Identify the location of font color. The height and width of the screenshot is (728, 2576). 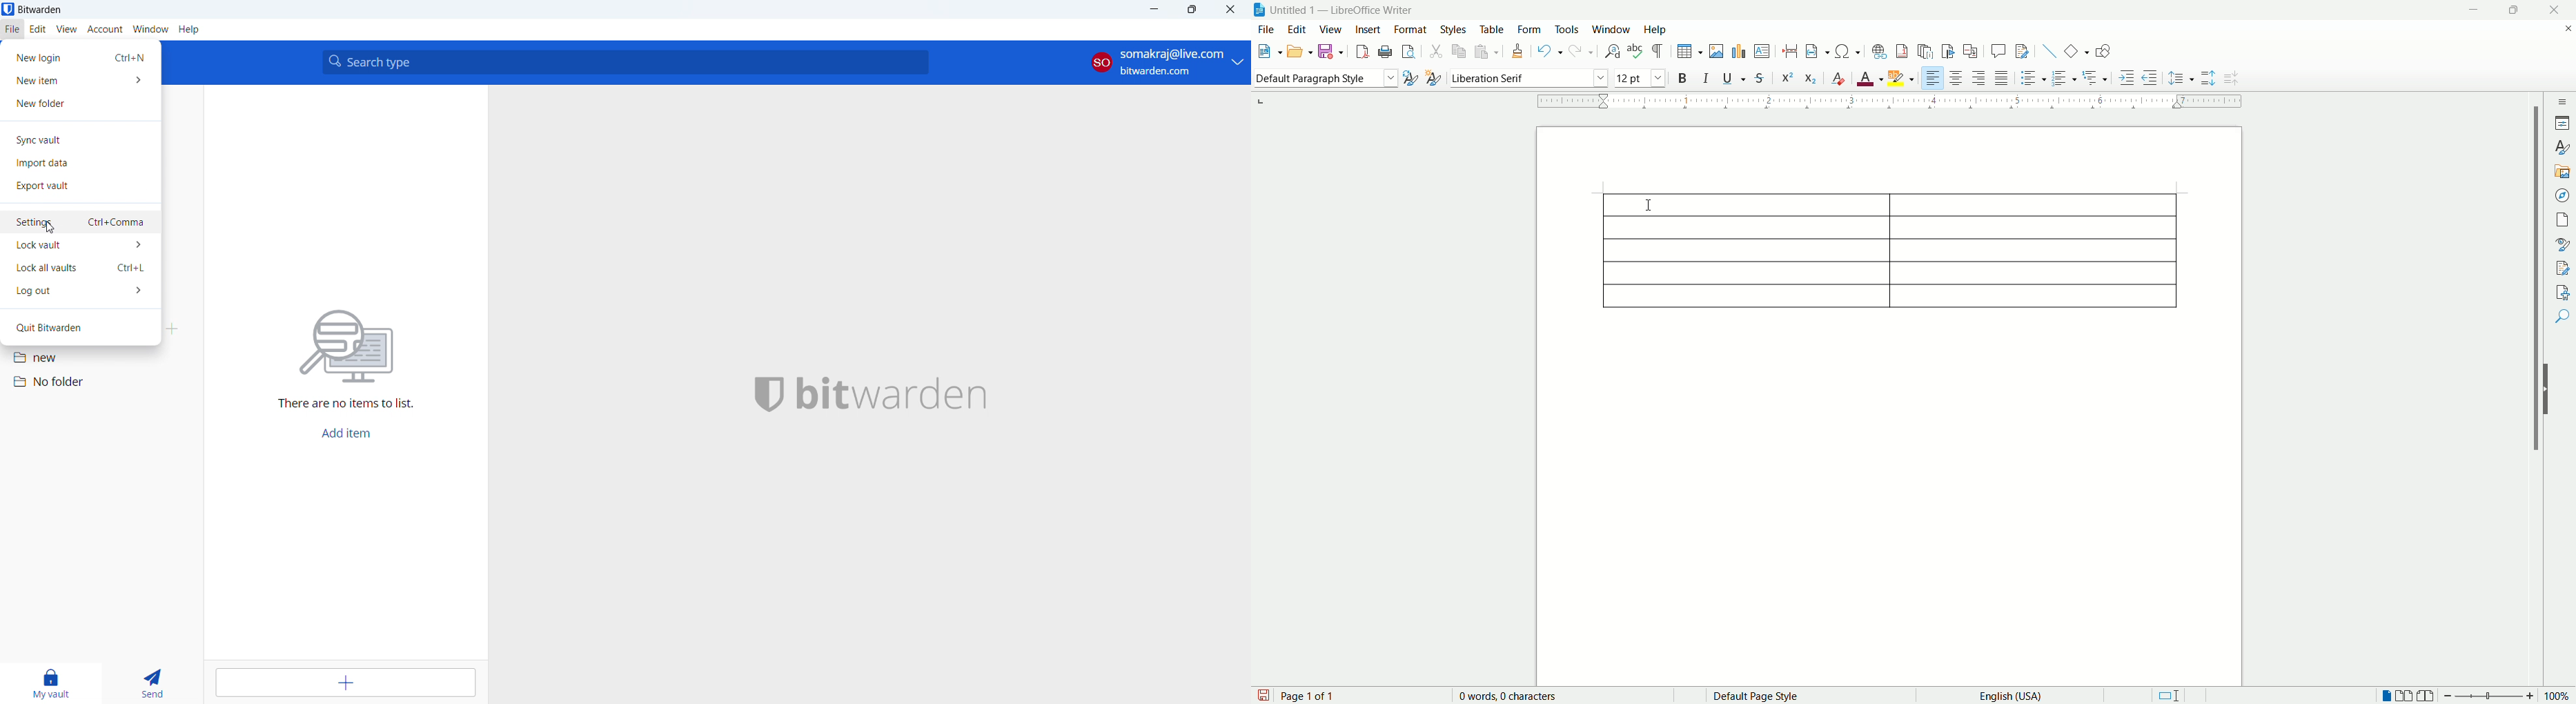
(1871, 77).